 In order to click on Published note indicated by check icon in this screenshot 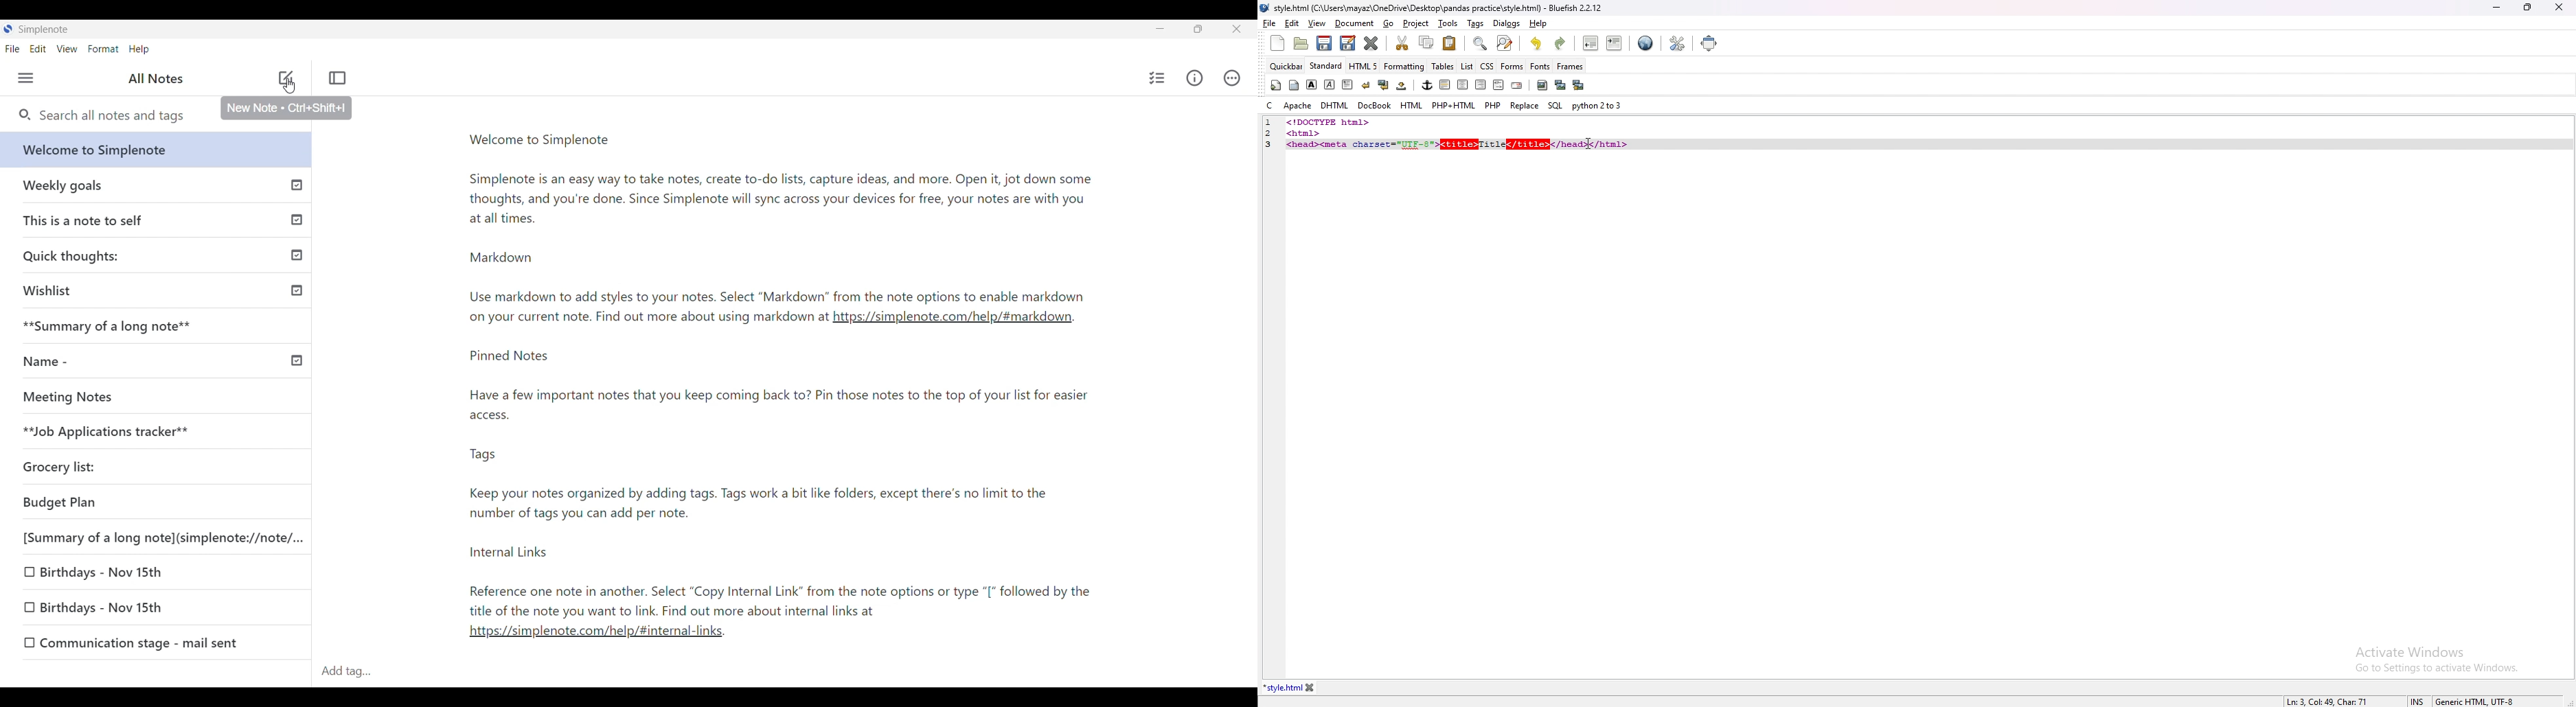, I will do `click(162, 219)`.